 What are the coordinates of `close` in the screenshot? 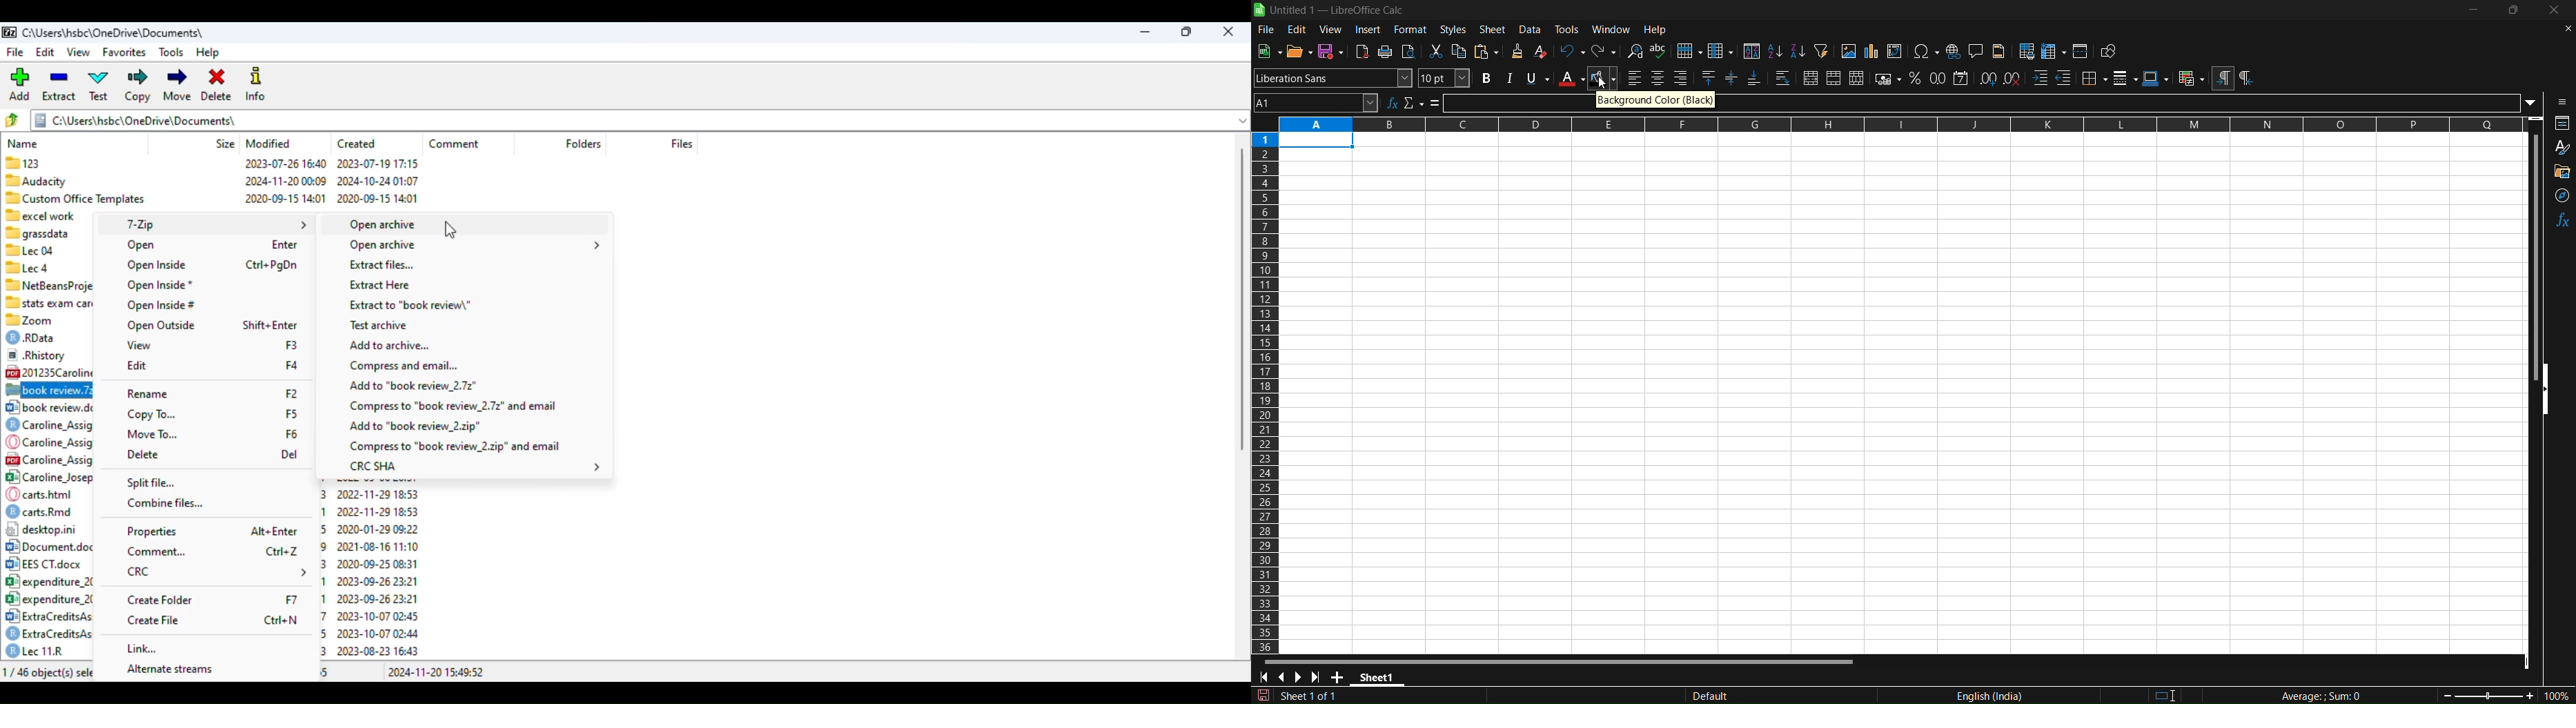 It's located at (2553, 10).